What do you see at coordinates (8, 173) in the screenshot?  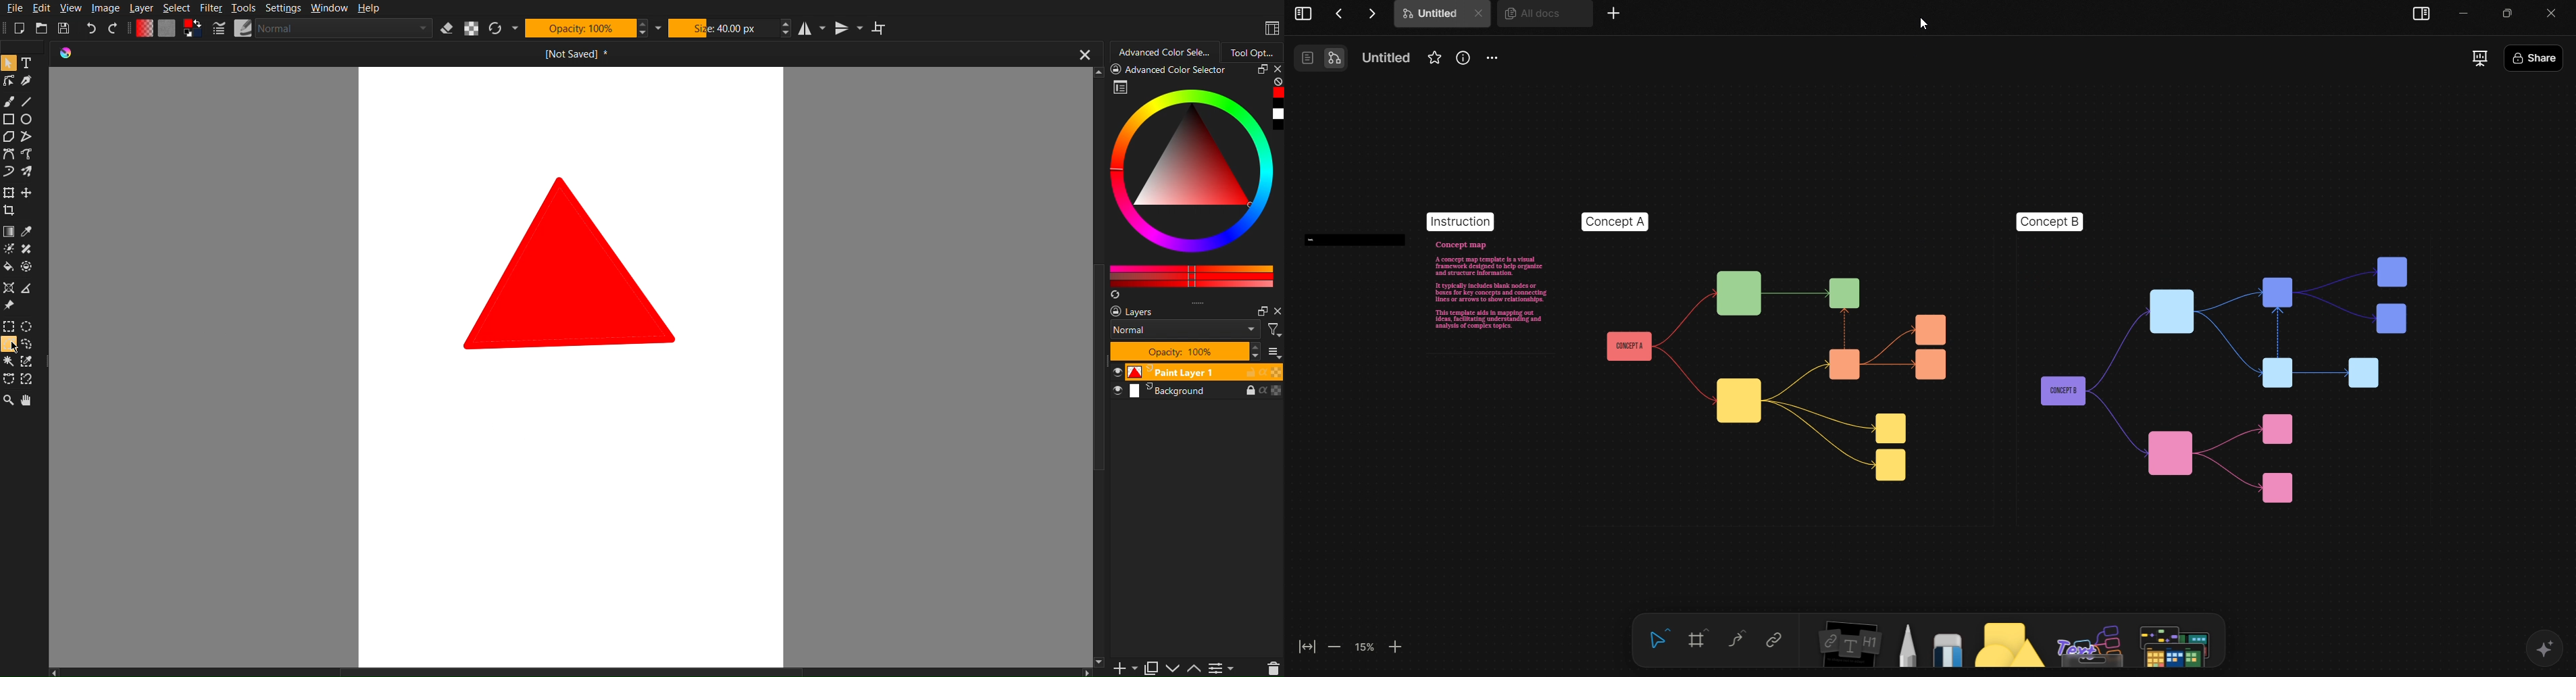 I see `Curve` at bounding box center [8, 173].